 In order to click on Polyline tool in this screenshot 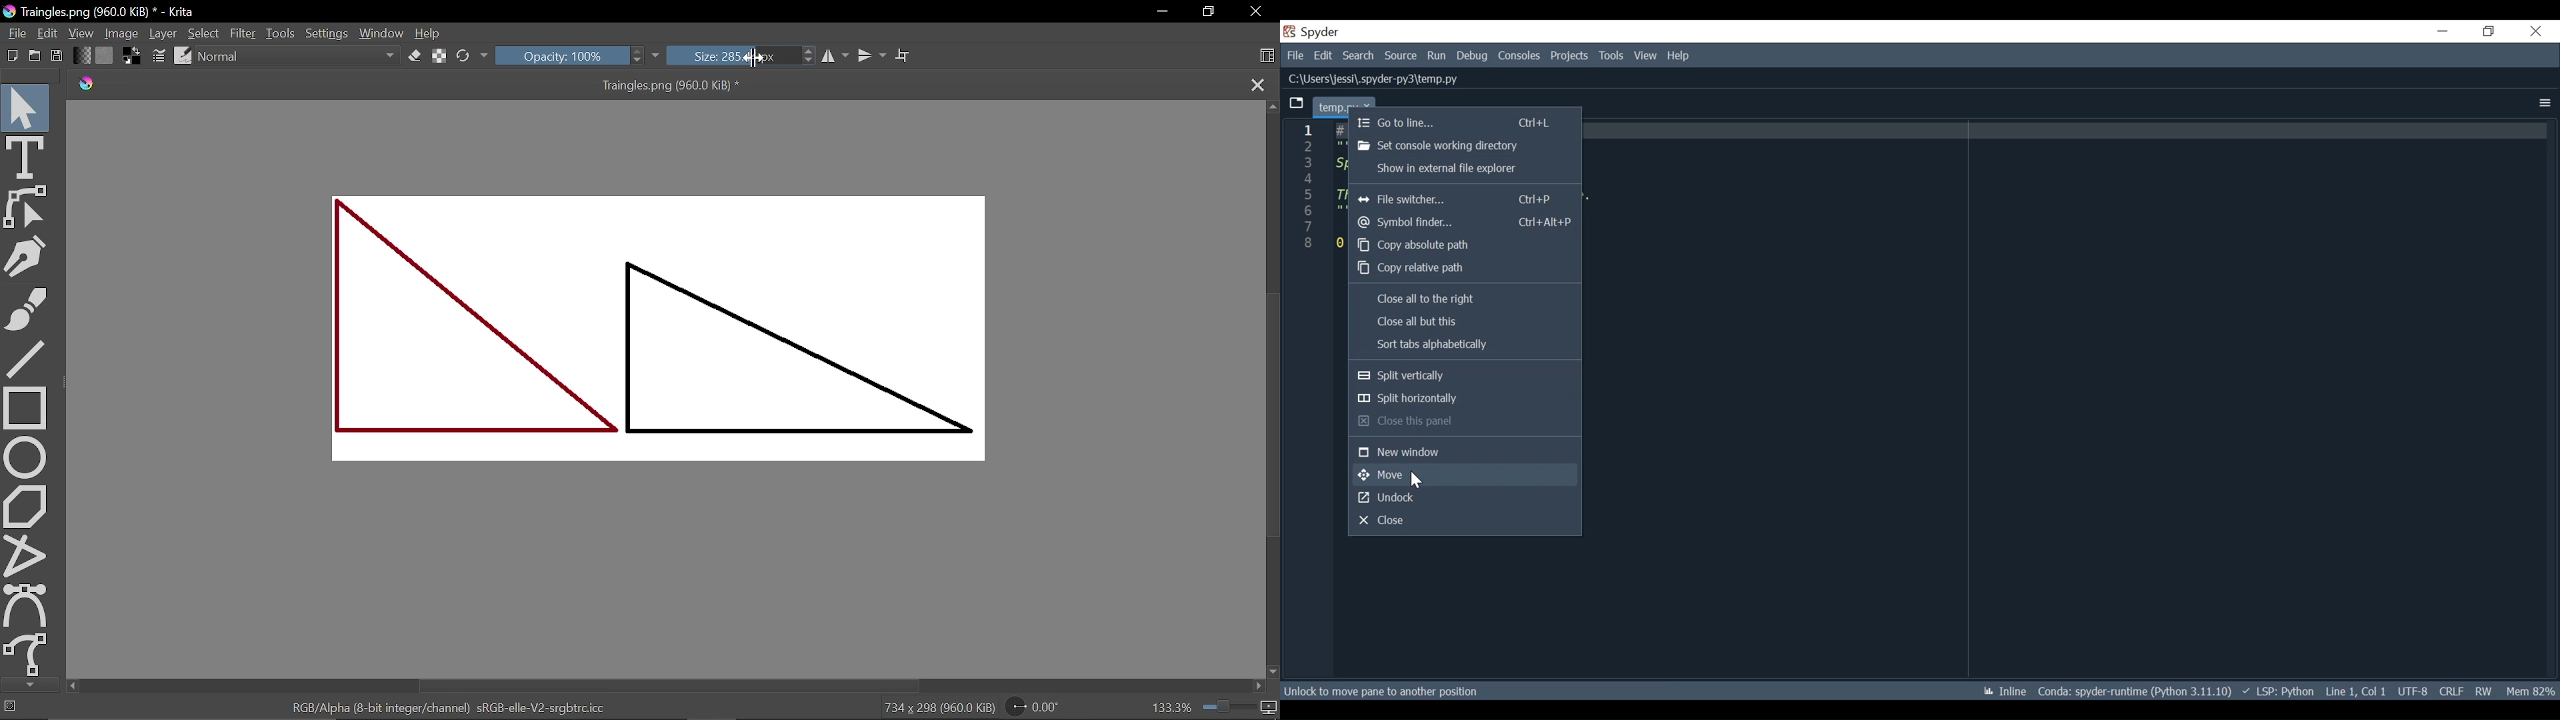, I will do `click(26, 555)`.